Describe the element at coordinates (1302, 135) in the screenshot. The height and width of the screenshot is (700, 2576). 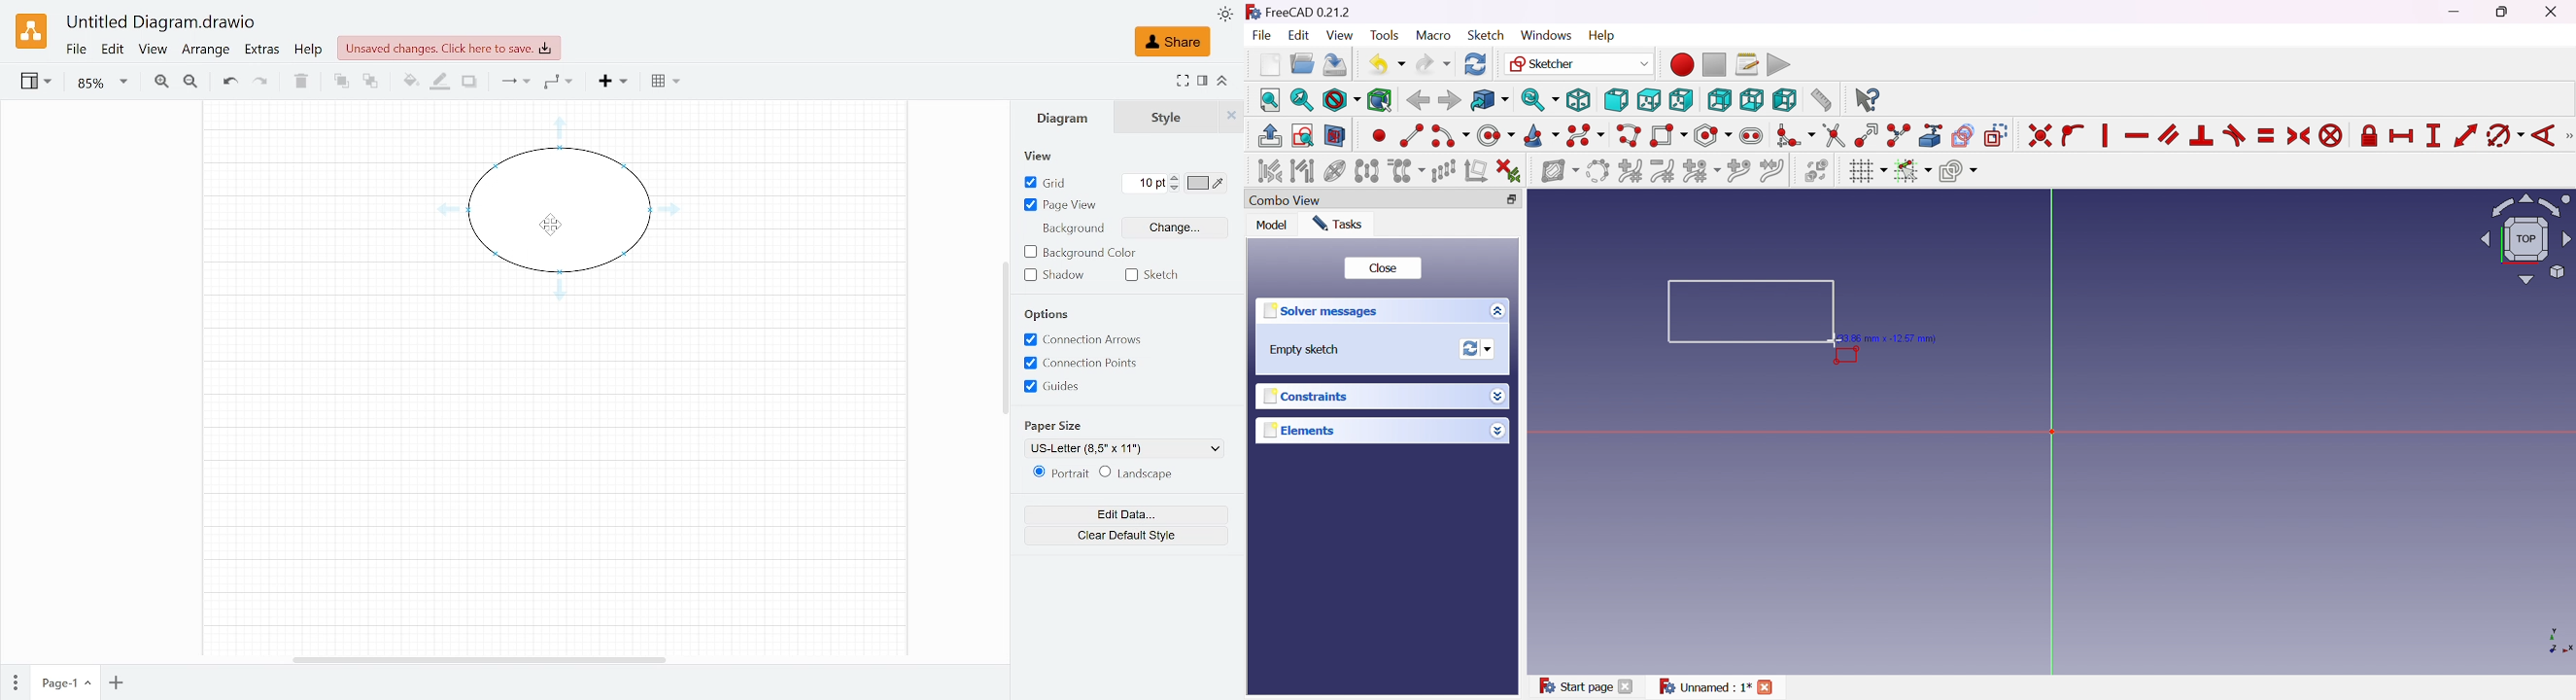
I see `View sketch` at that location.